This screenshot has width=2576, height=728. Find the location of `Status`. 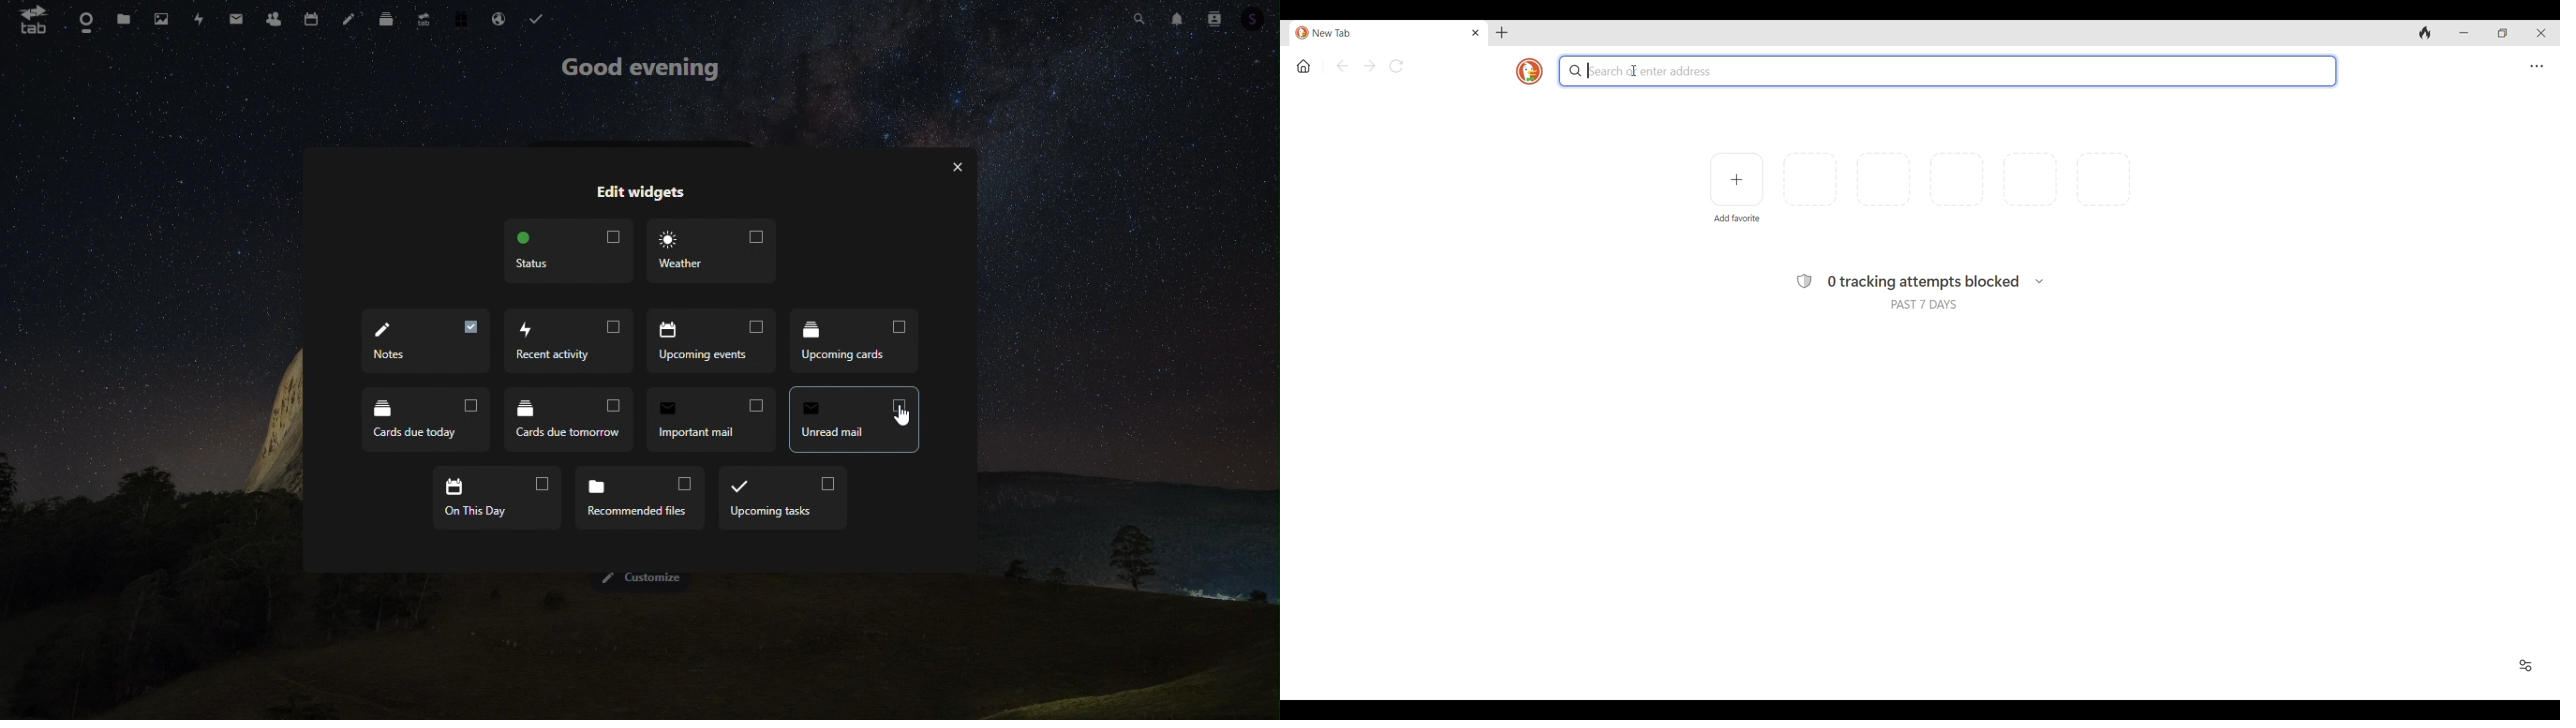

Status is located at coordinates (567, 253).